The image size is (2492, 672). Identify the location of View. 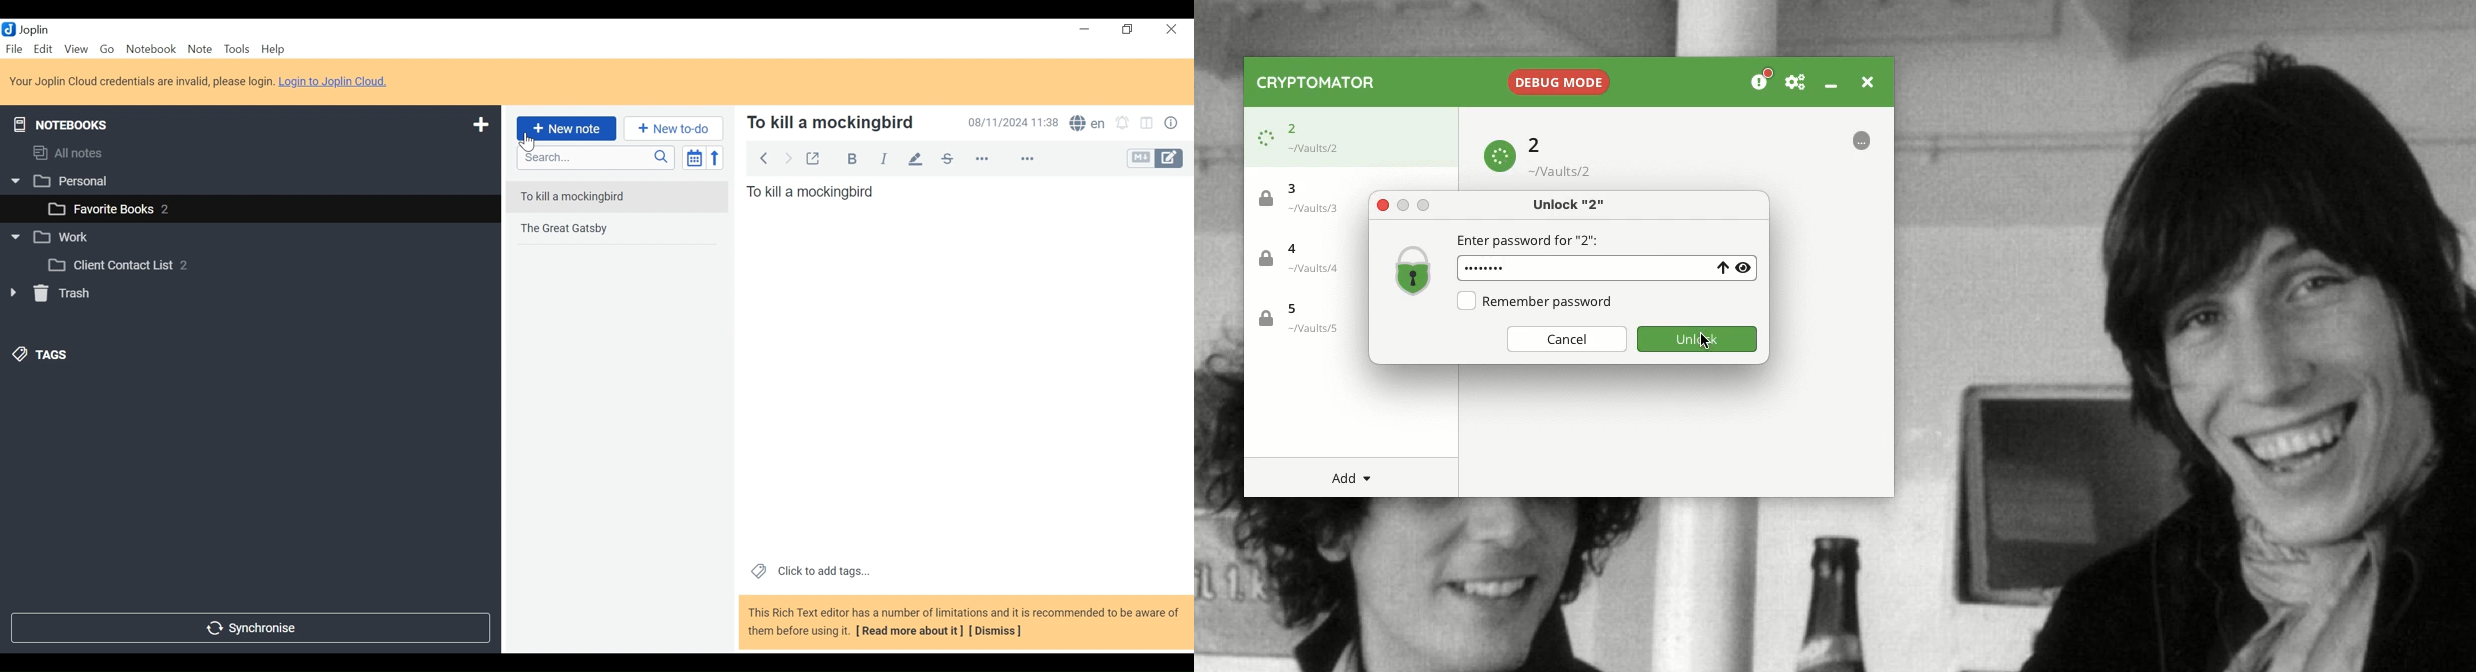
(76, 50).